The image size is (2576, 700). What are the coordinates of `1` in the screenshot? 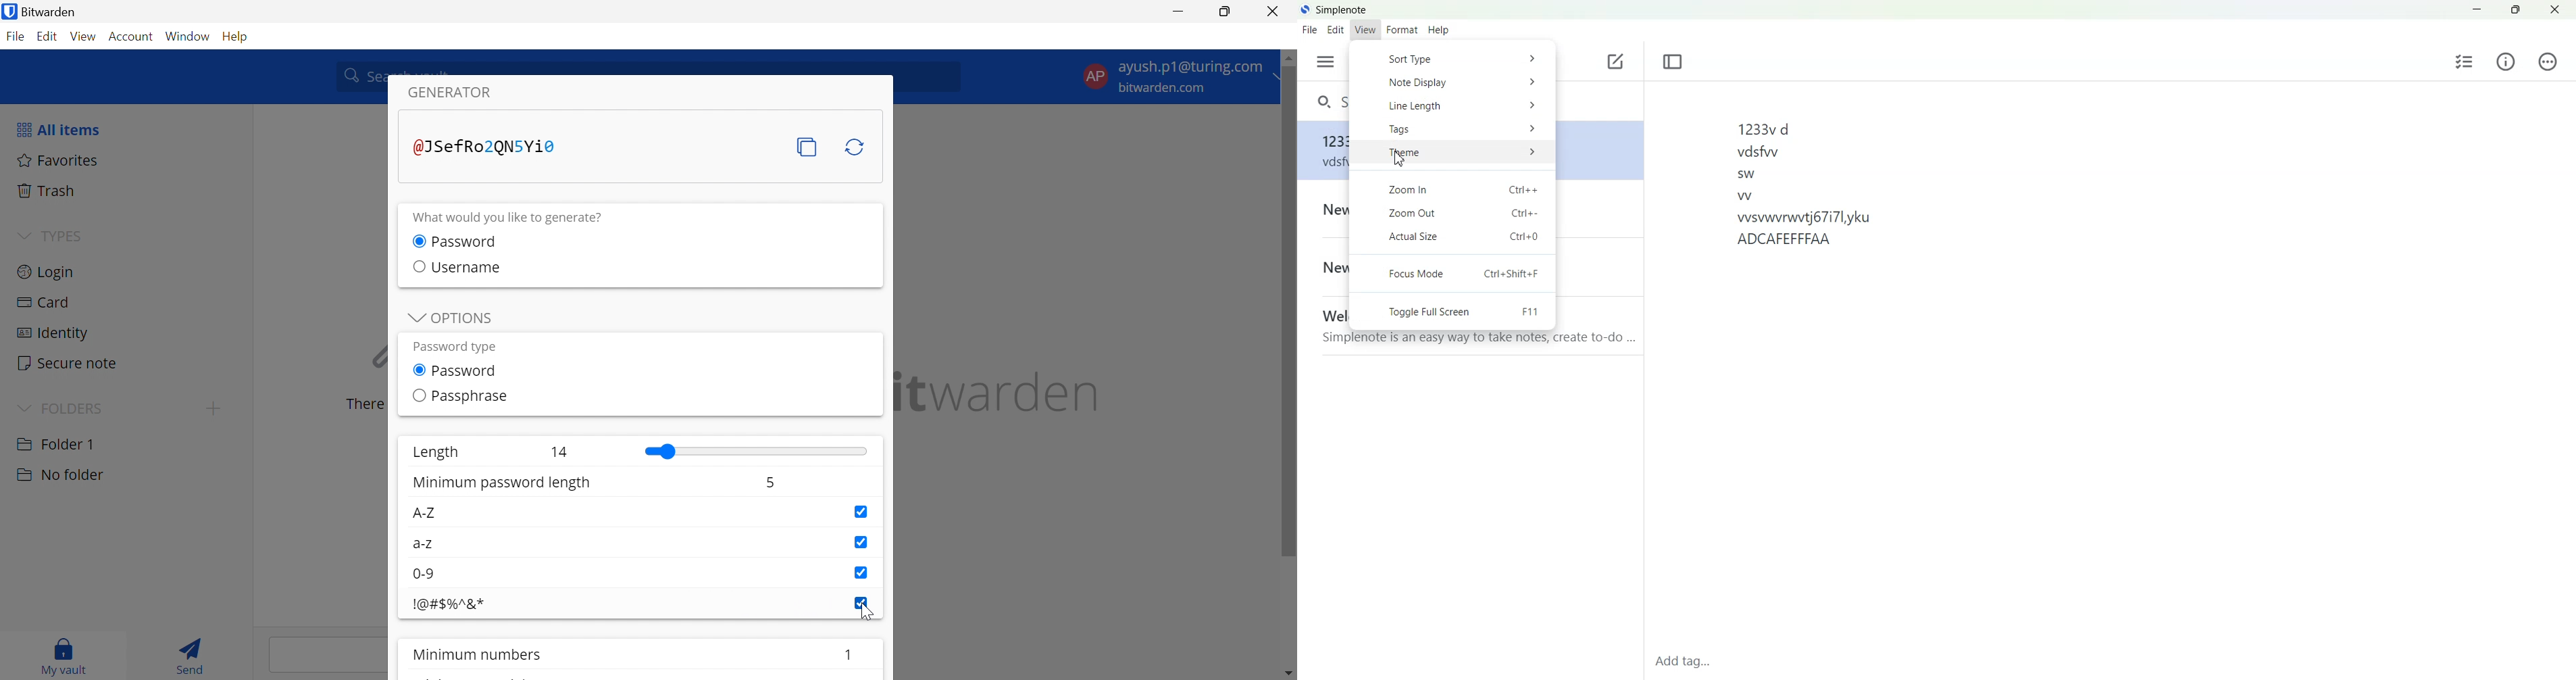 It's located at (849, 652).